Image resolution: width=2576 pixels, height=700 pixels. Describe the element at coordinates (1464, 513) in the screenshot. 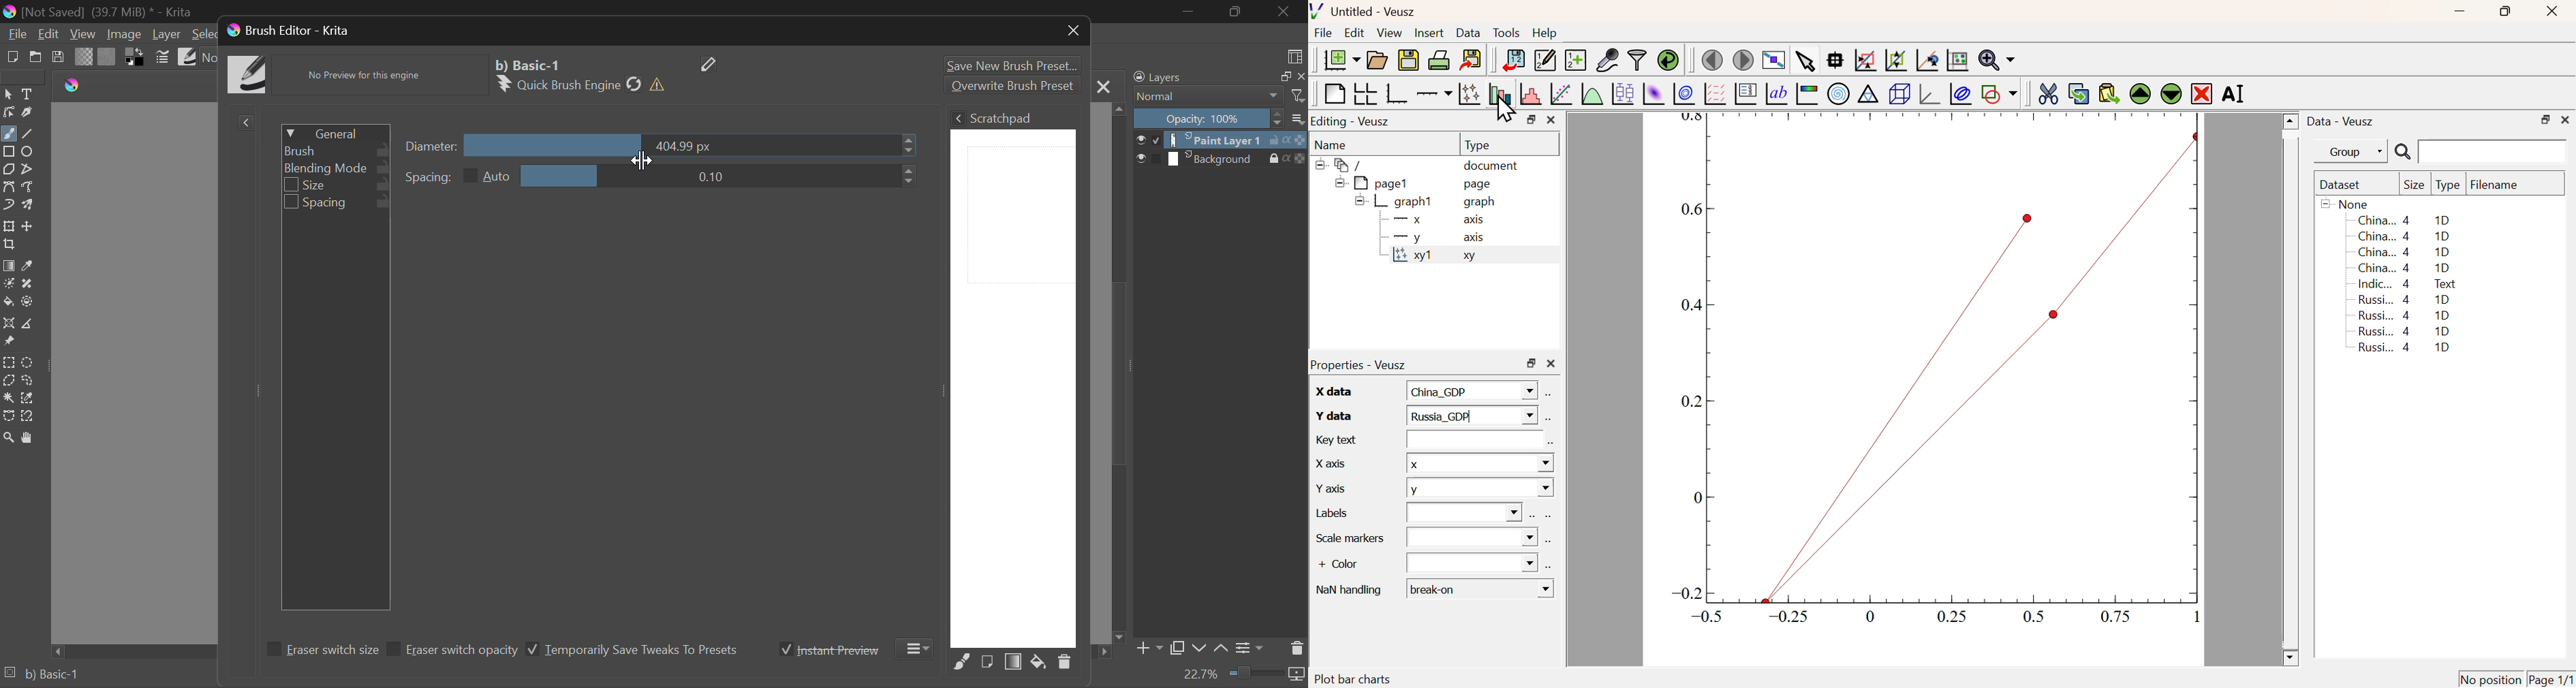

I see `Dropdown` at that location.